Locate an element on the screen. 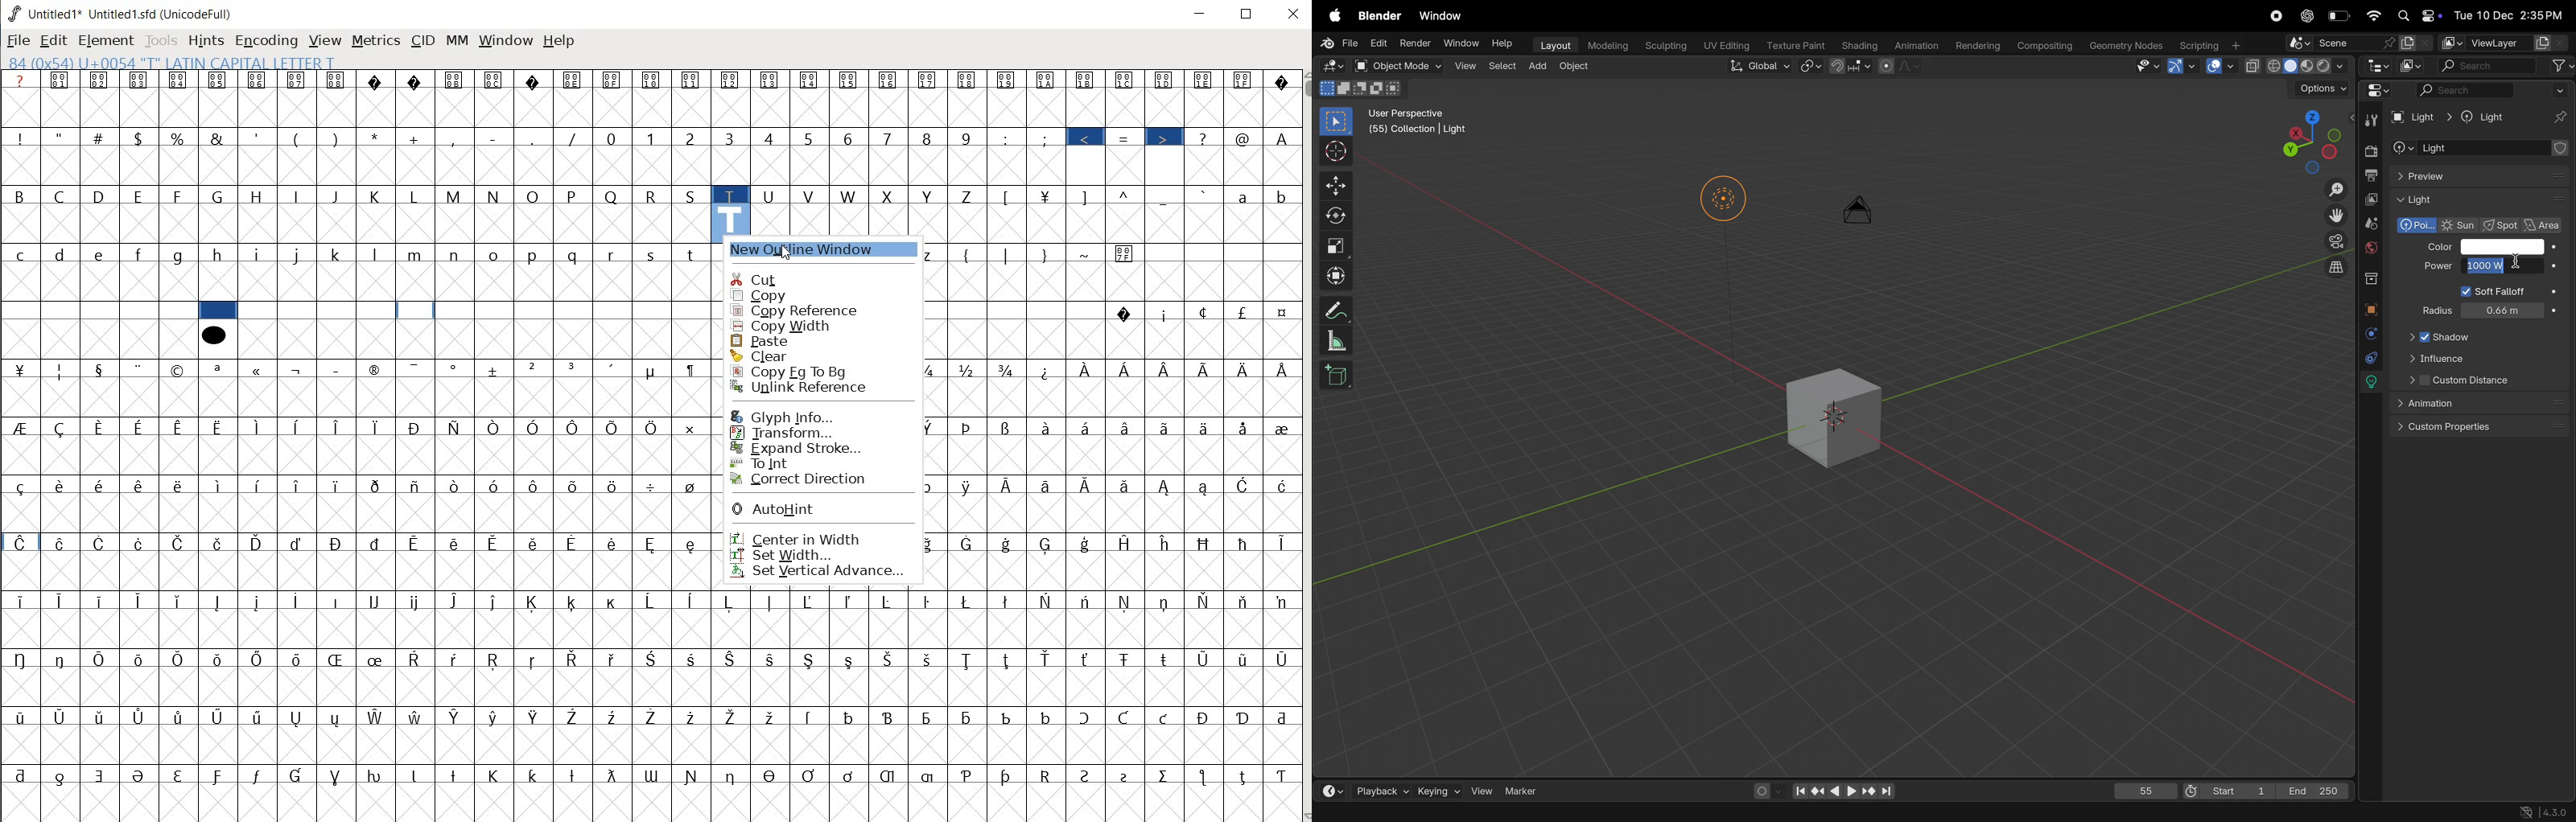  V is located at coordinates (811, 197).